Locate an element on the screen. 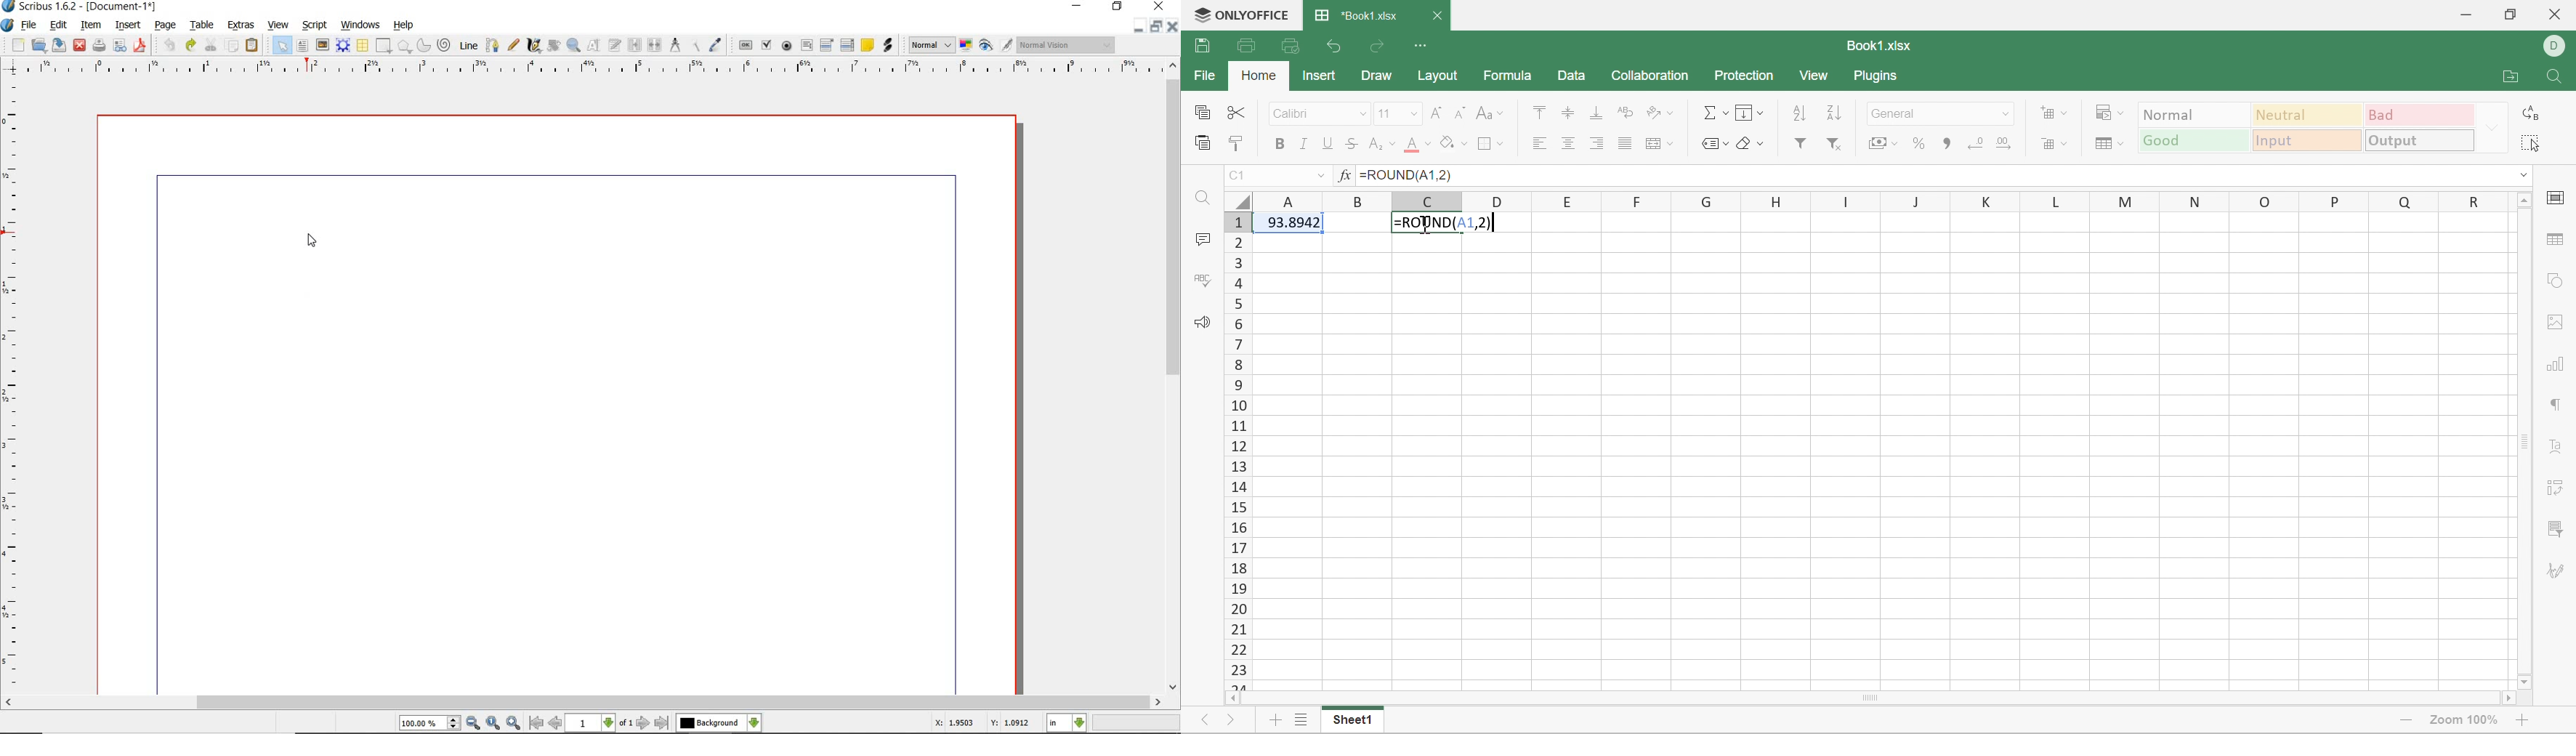  Select all is located at coordinates (2530, 142).